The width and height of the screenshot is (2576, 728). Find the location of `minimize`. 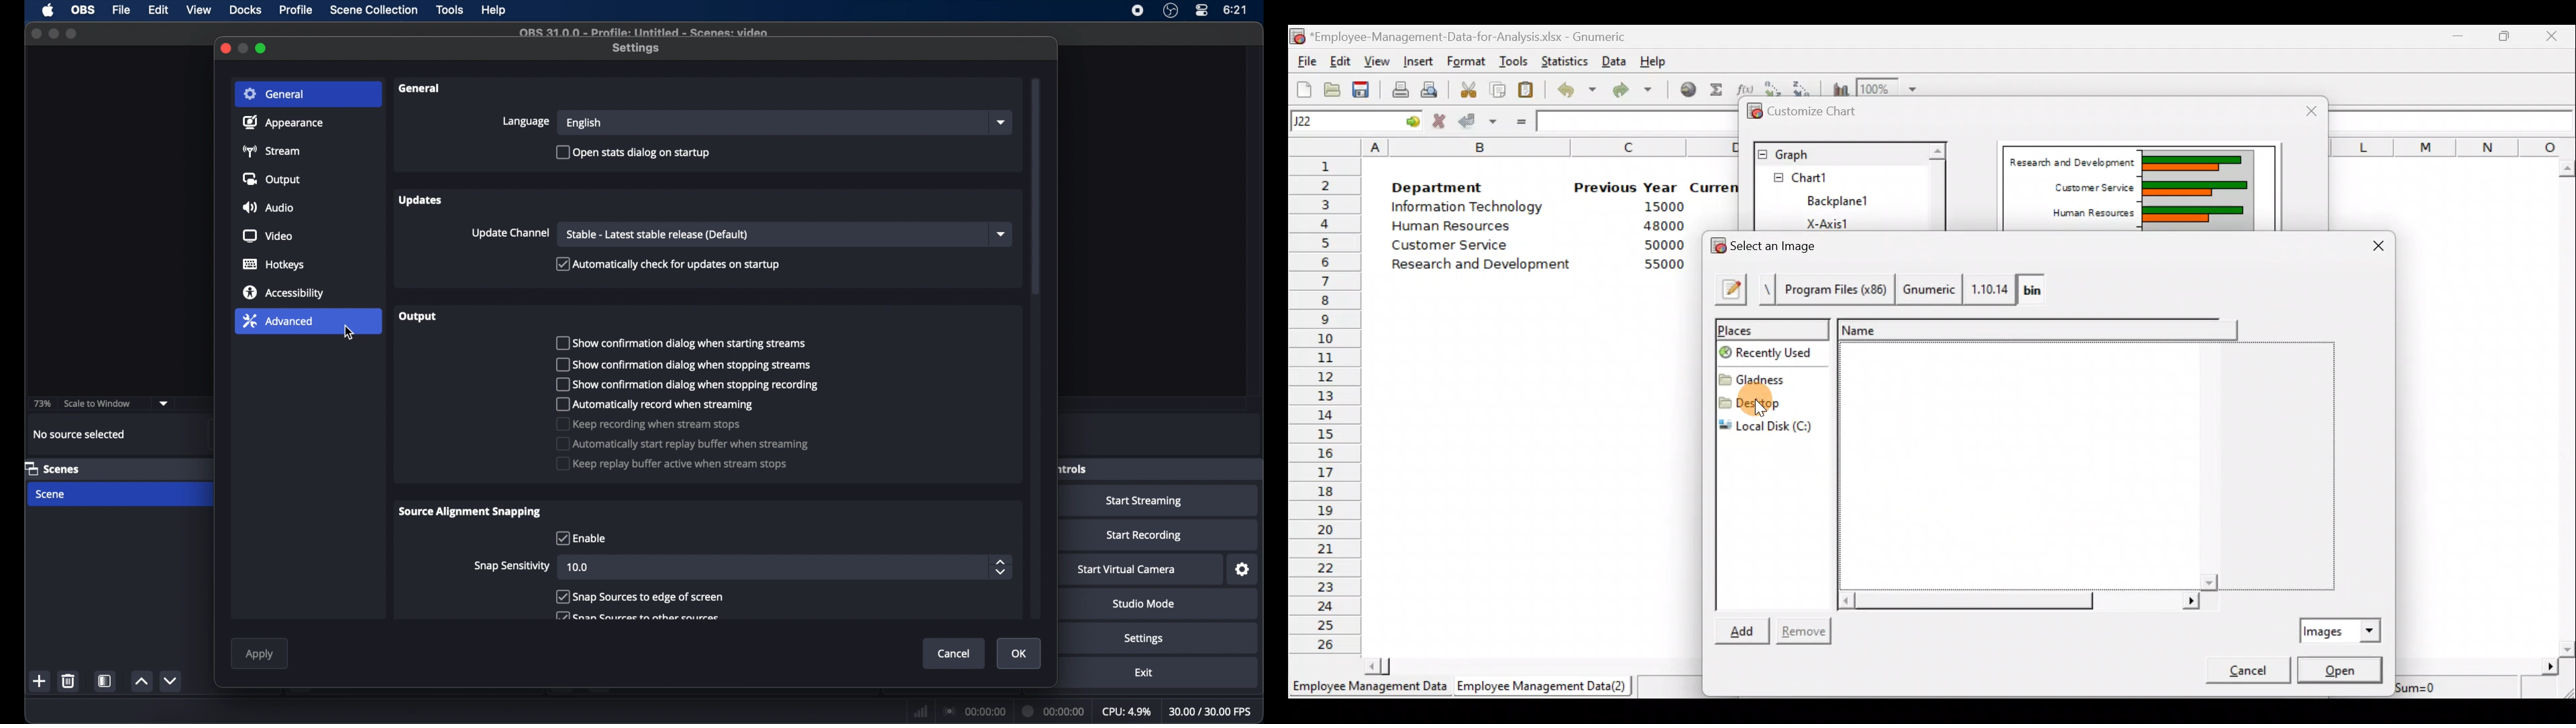

minimize is located at coordinates (53, 34).